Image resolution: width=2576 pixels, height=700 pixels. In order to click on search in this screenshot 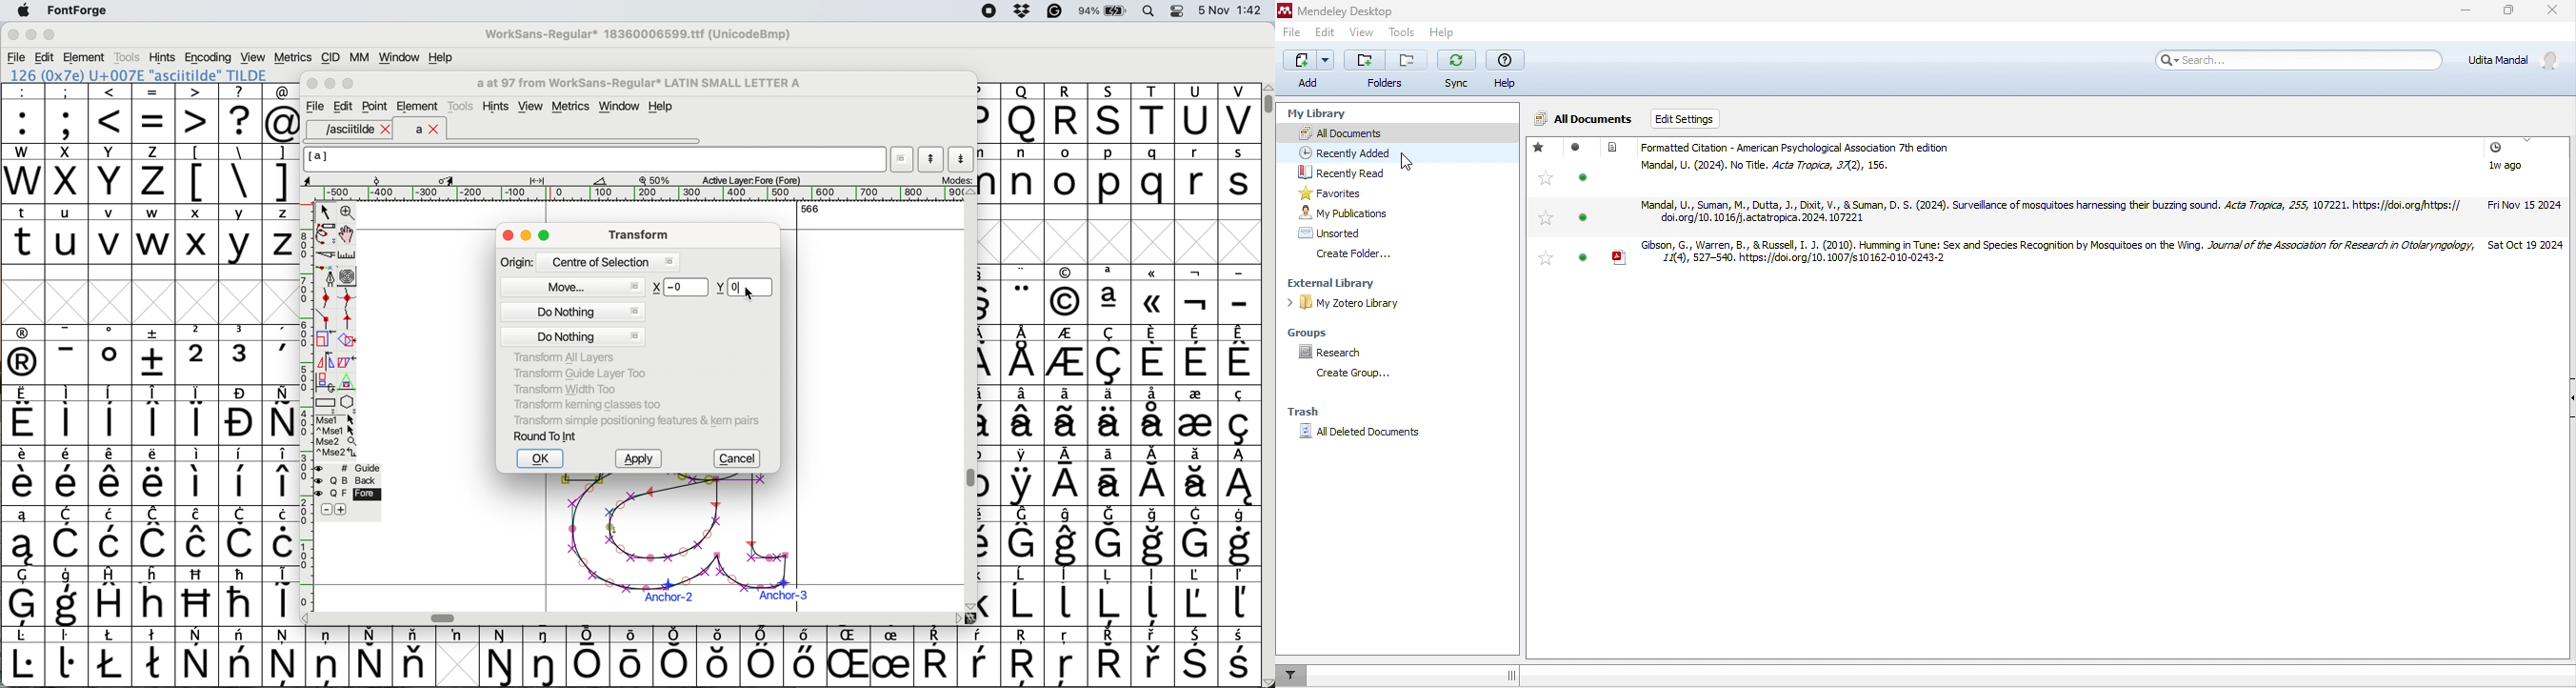, I will do `click(2301, 59)`.